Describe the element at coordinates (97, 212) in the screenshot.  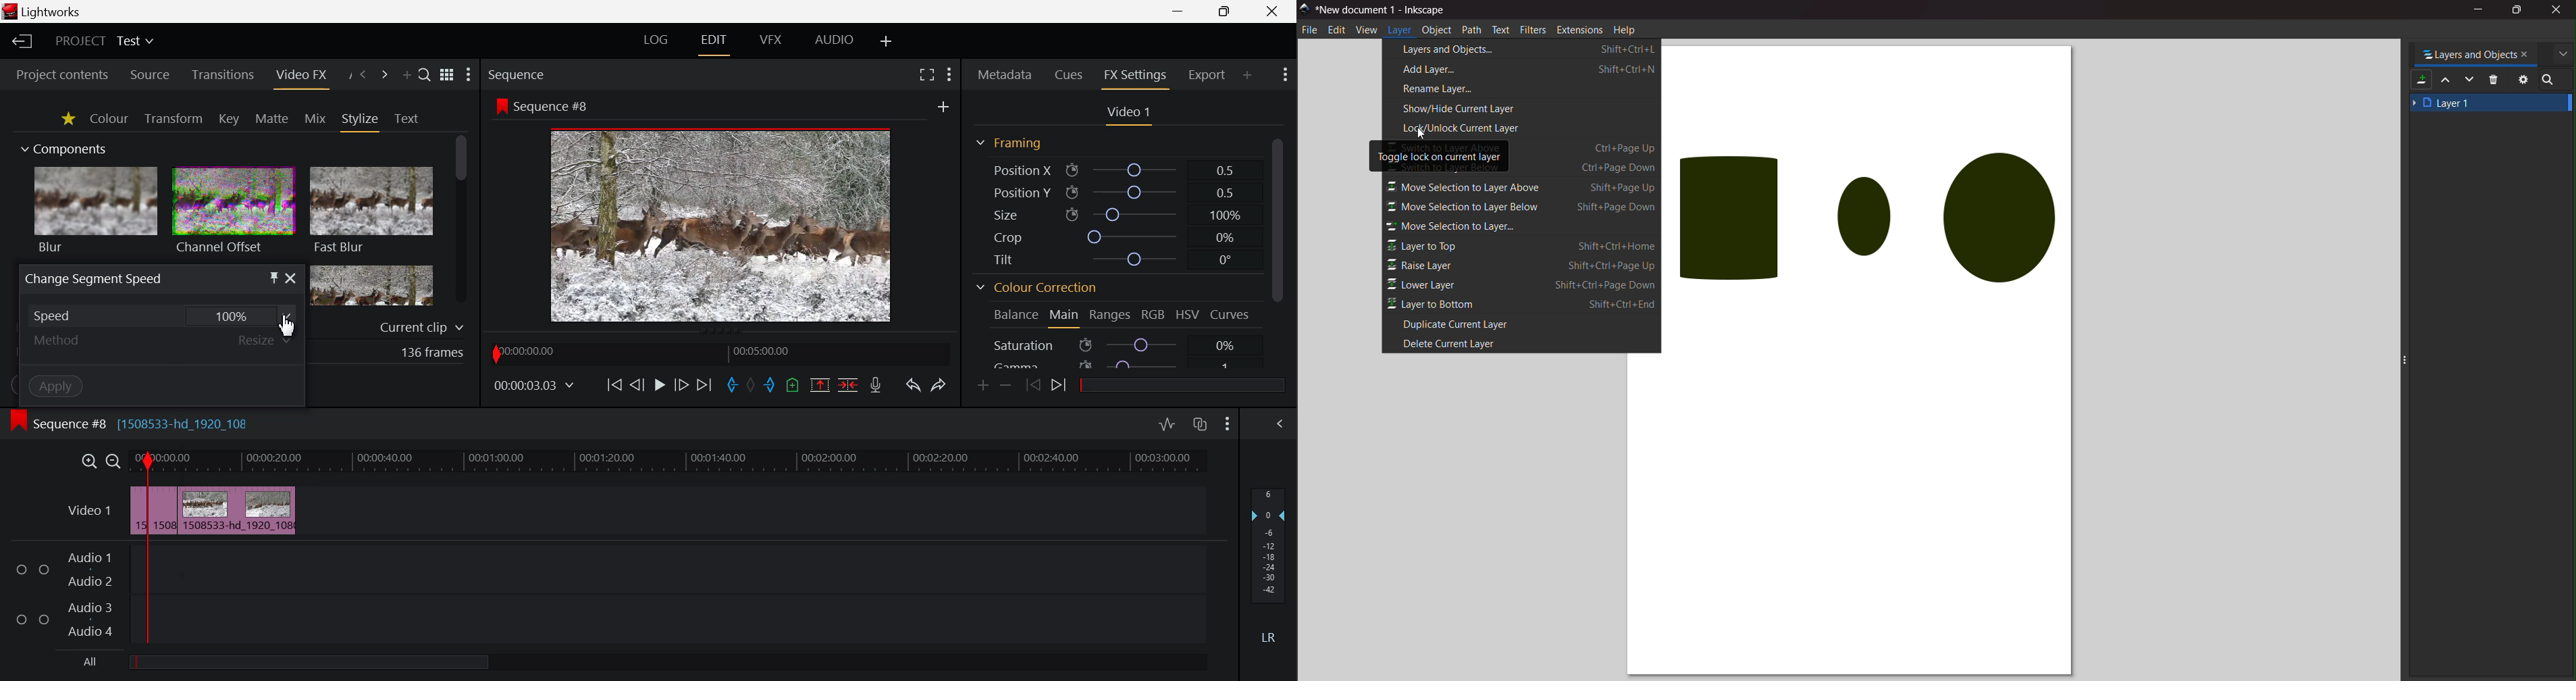
I see `blur` at that location.